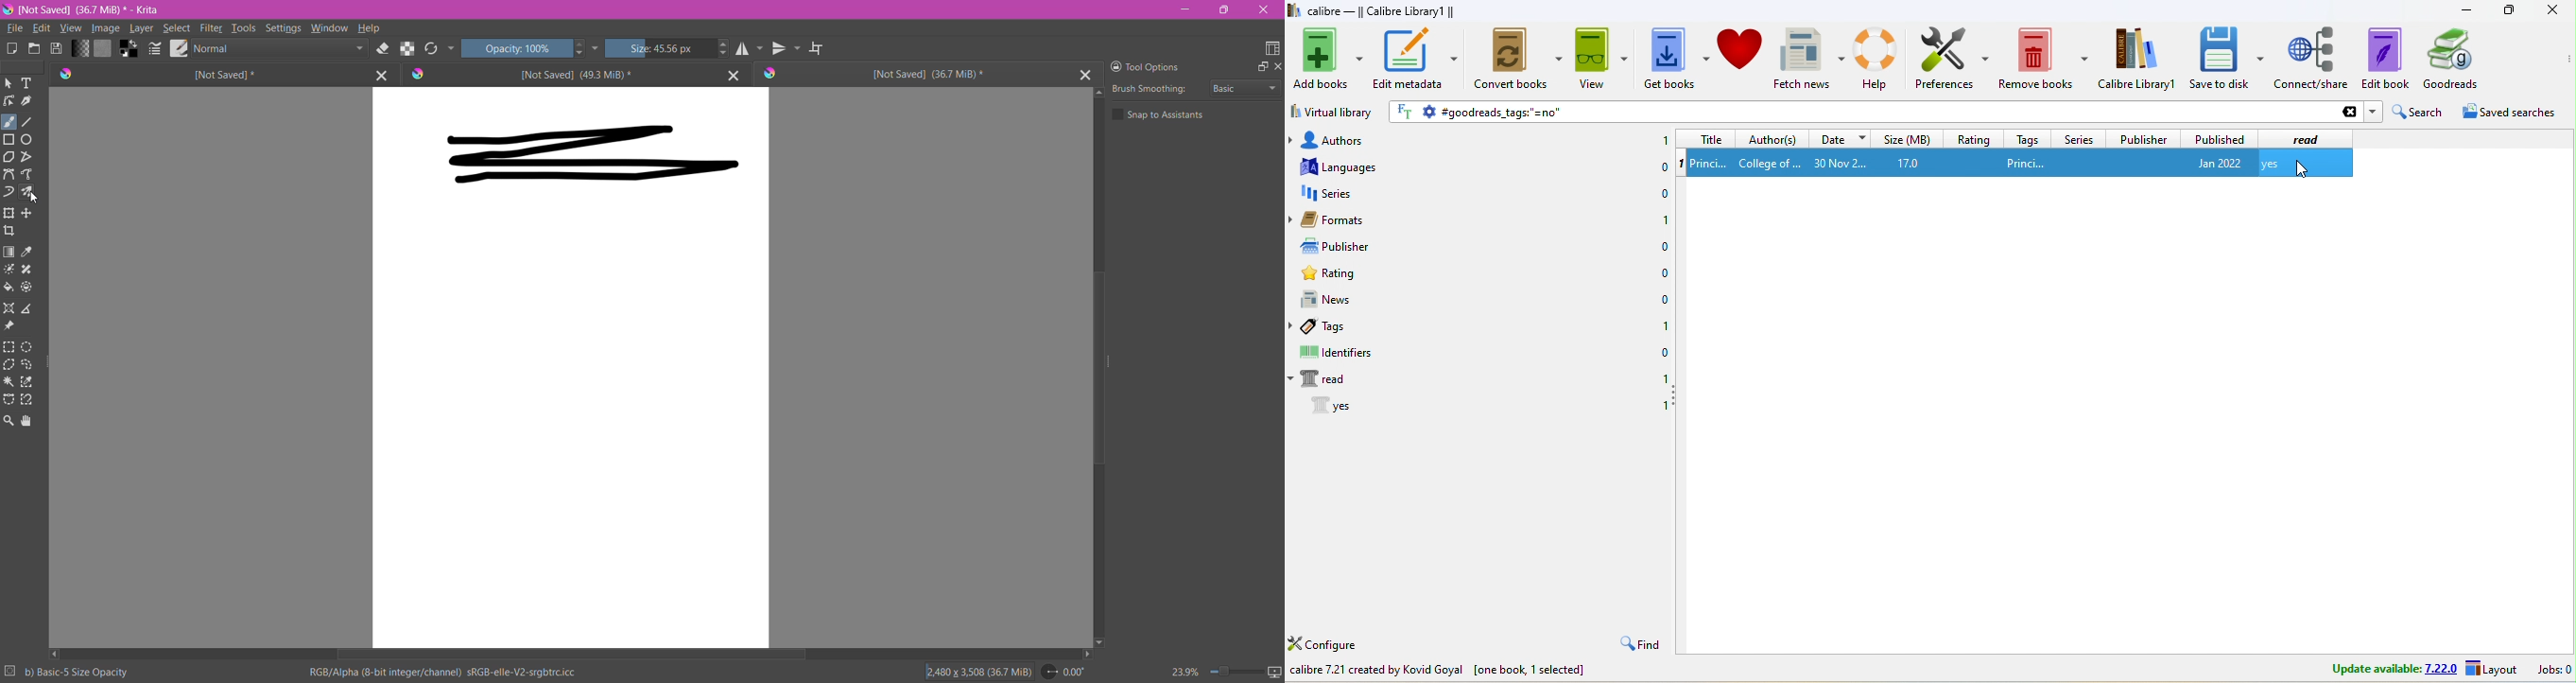  What do you see at coordinates (28, 287) in the screenshot?
I see `Enclose and Fill Tool` at bounding box center [28, 287].